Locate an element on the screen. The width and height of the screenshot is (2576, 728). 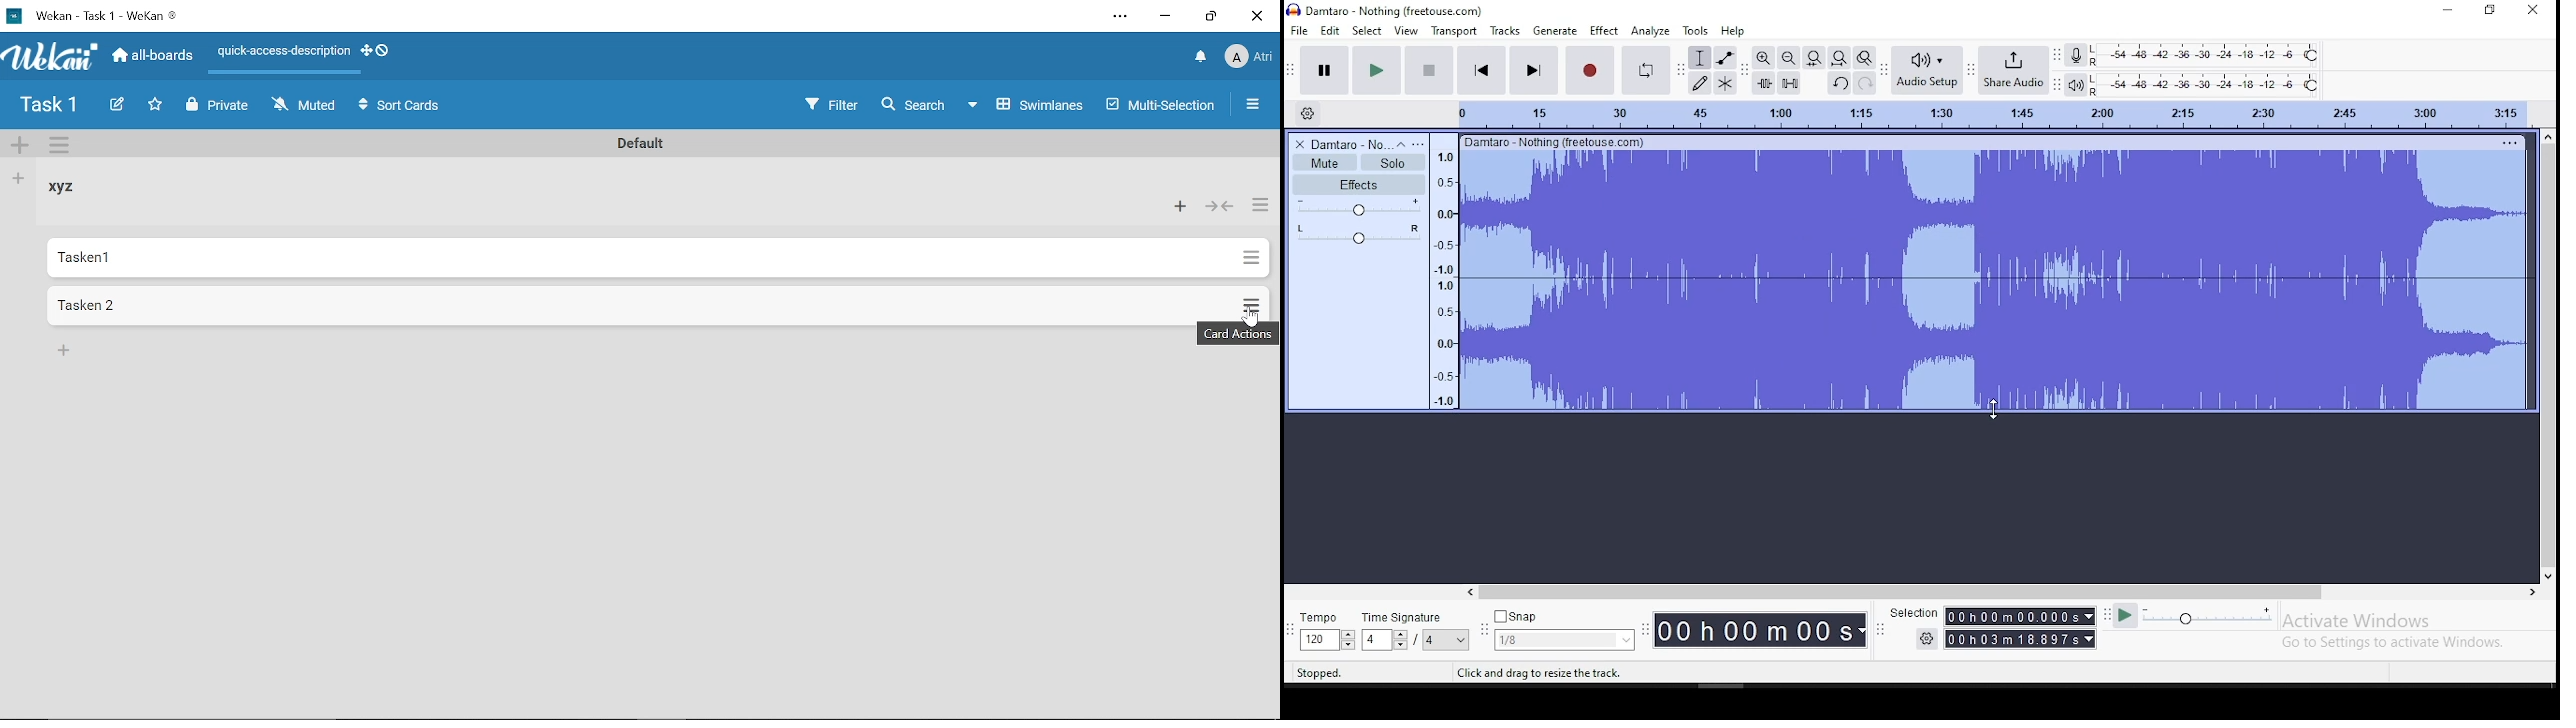
120 is located at coordinates (1317, 640).